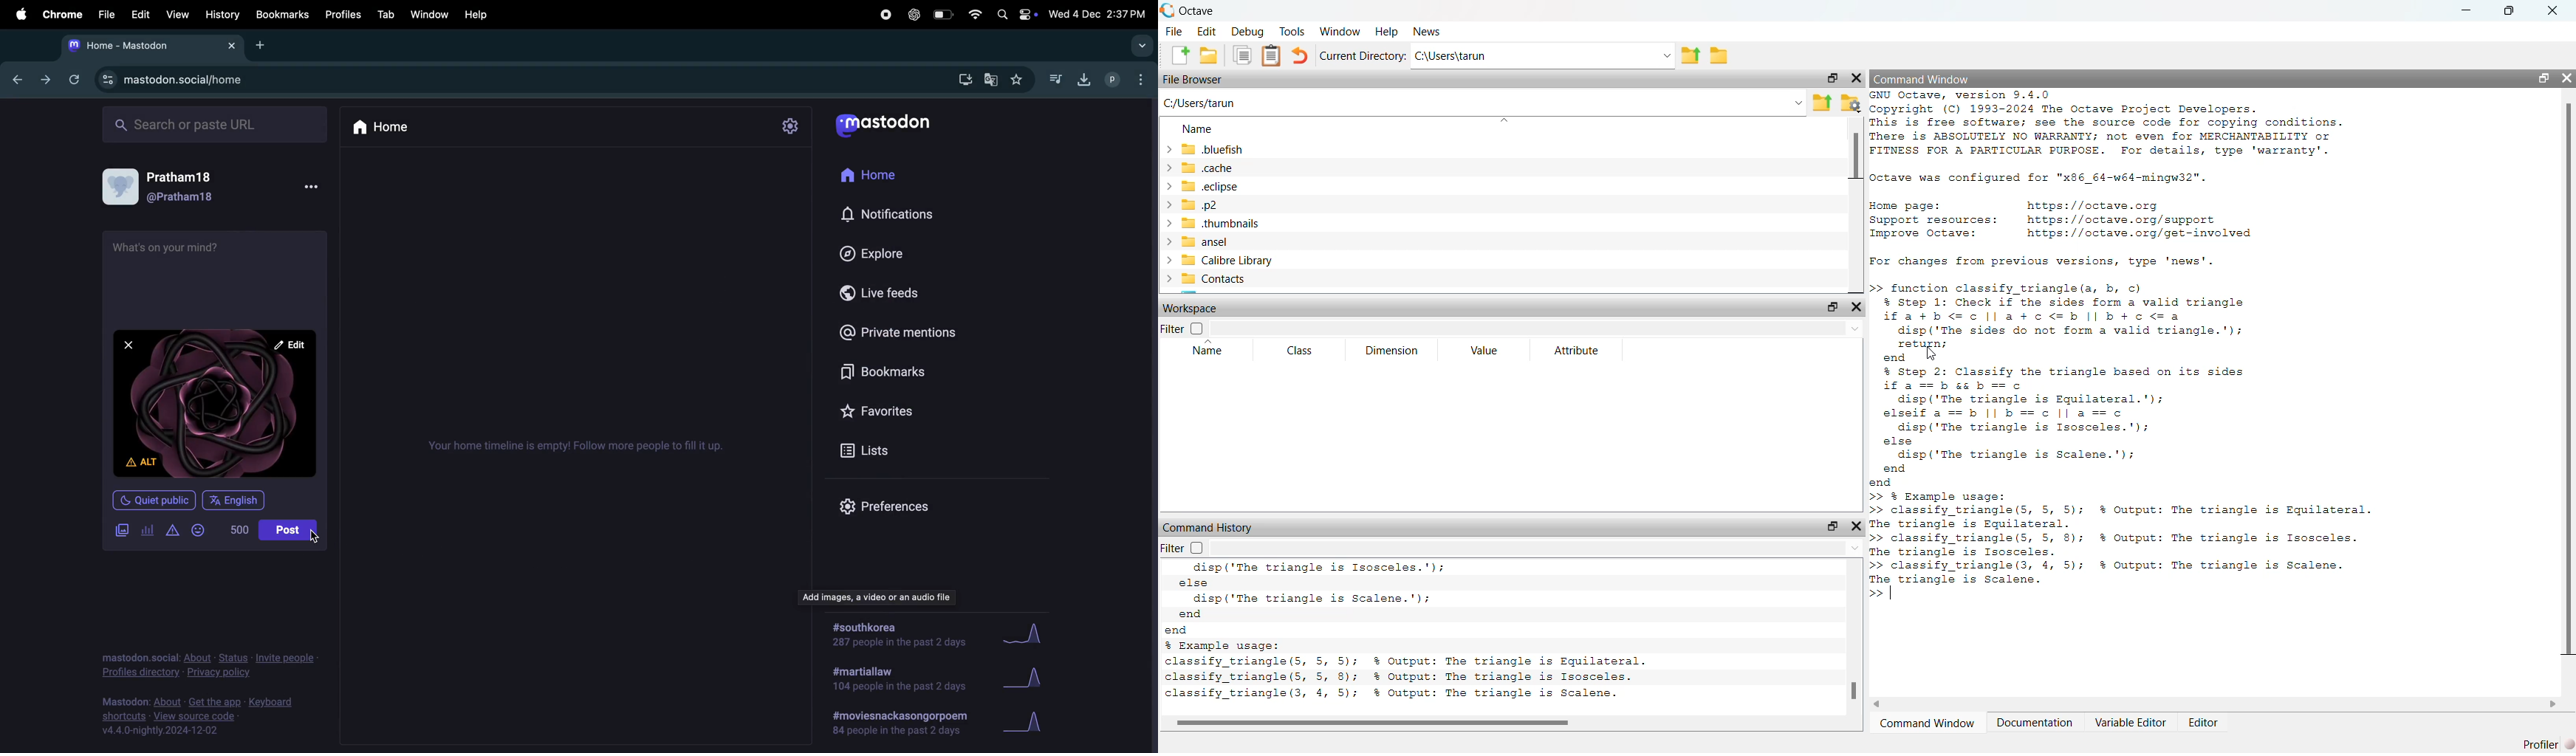 The image size is (2576, 756). I want to click on command history, so click(1210, 527).